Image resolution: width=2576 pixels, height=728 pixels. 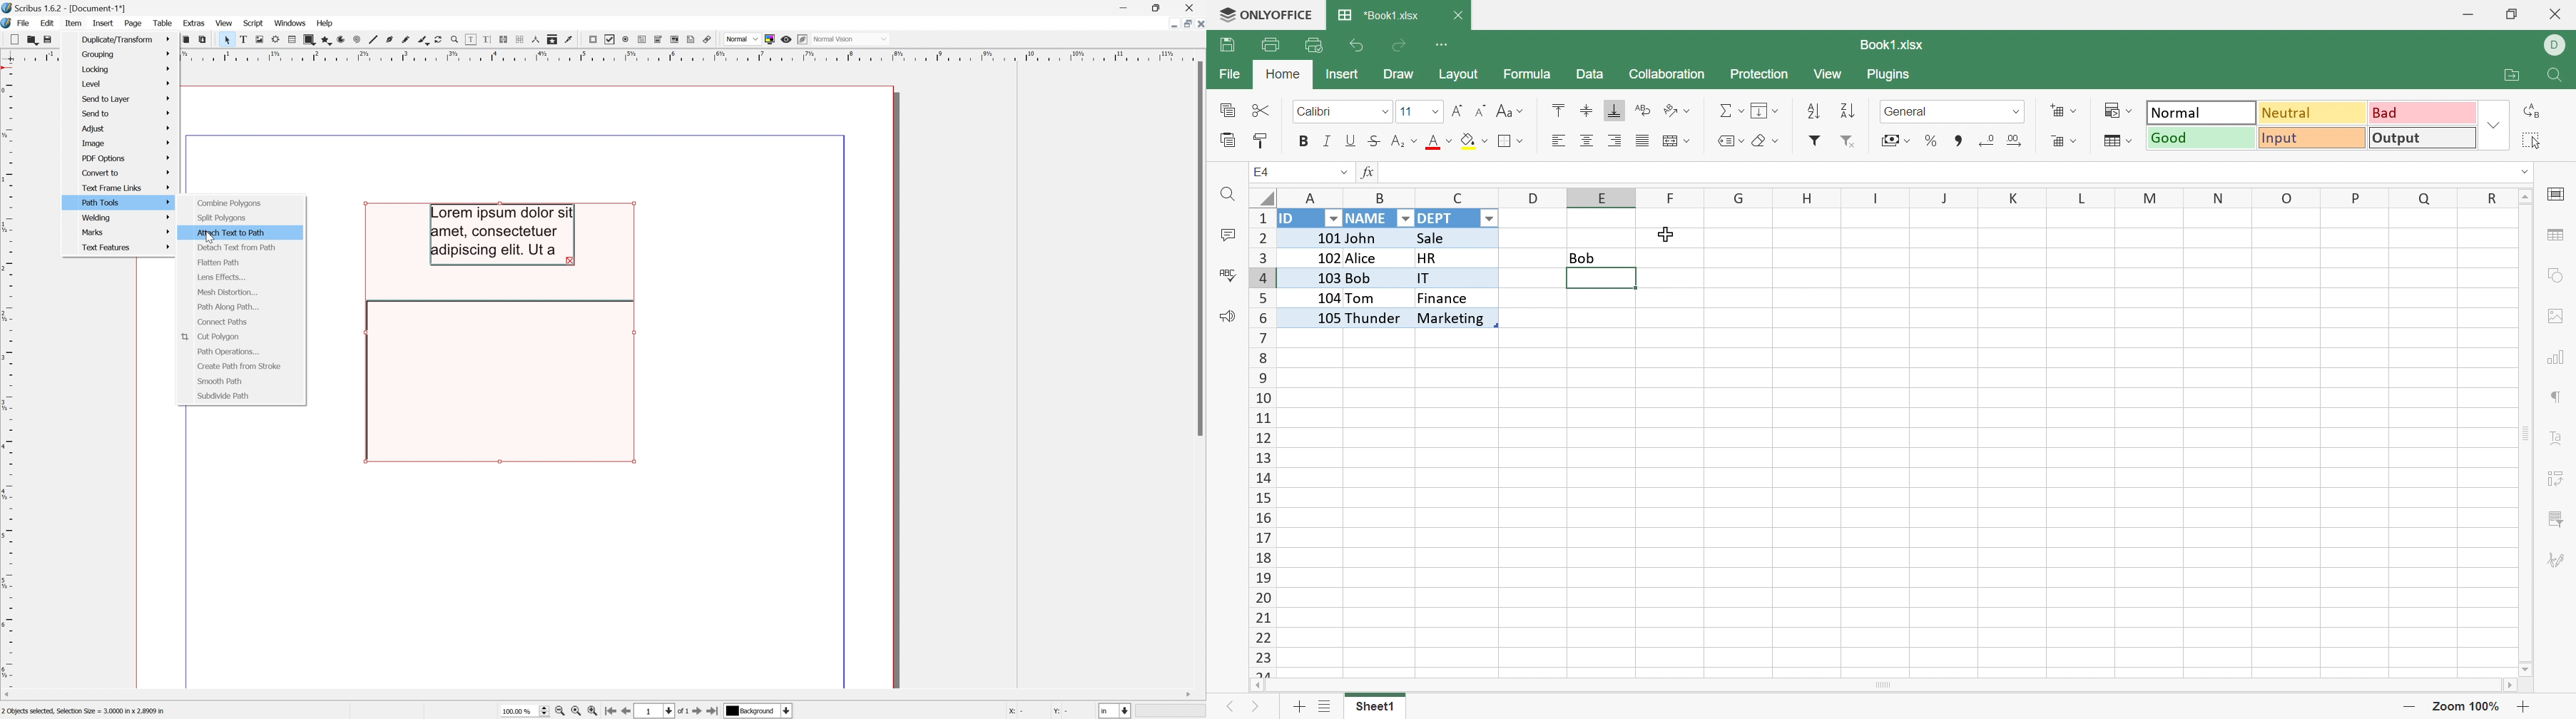 What do you see at coordinates (1894, 197) in the screenshot?
I see `Column Names` at bounding box center [1894, 197].